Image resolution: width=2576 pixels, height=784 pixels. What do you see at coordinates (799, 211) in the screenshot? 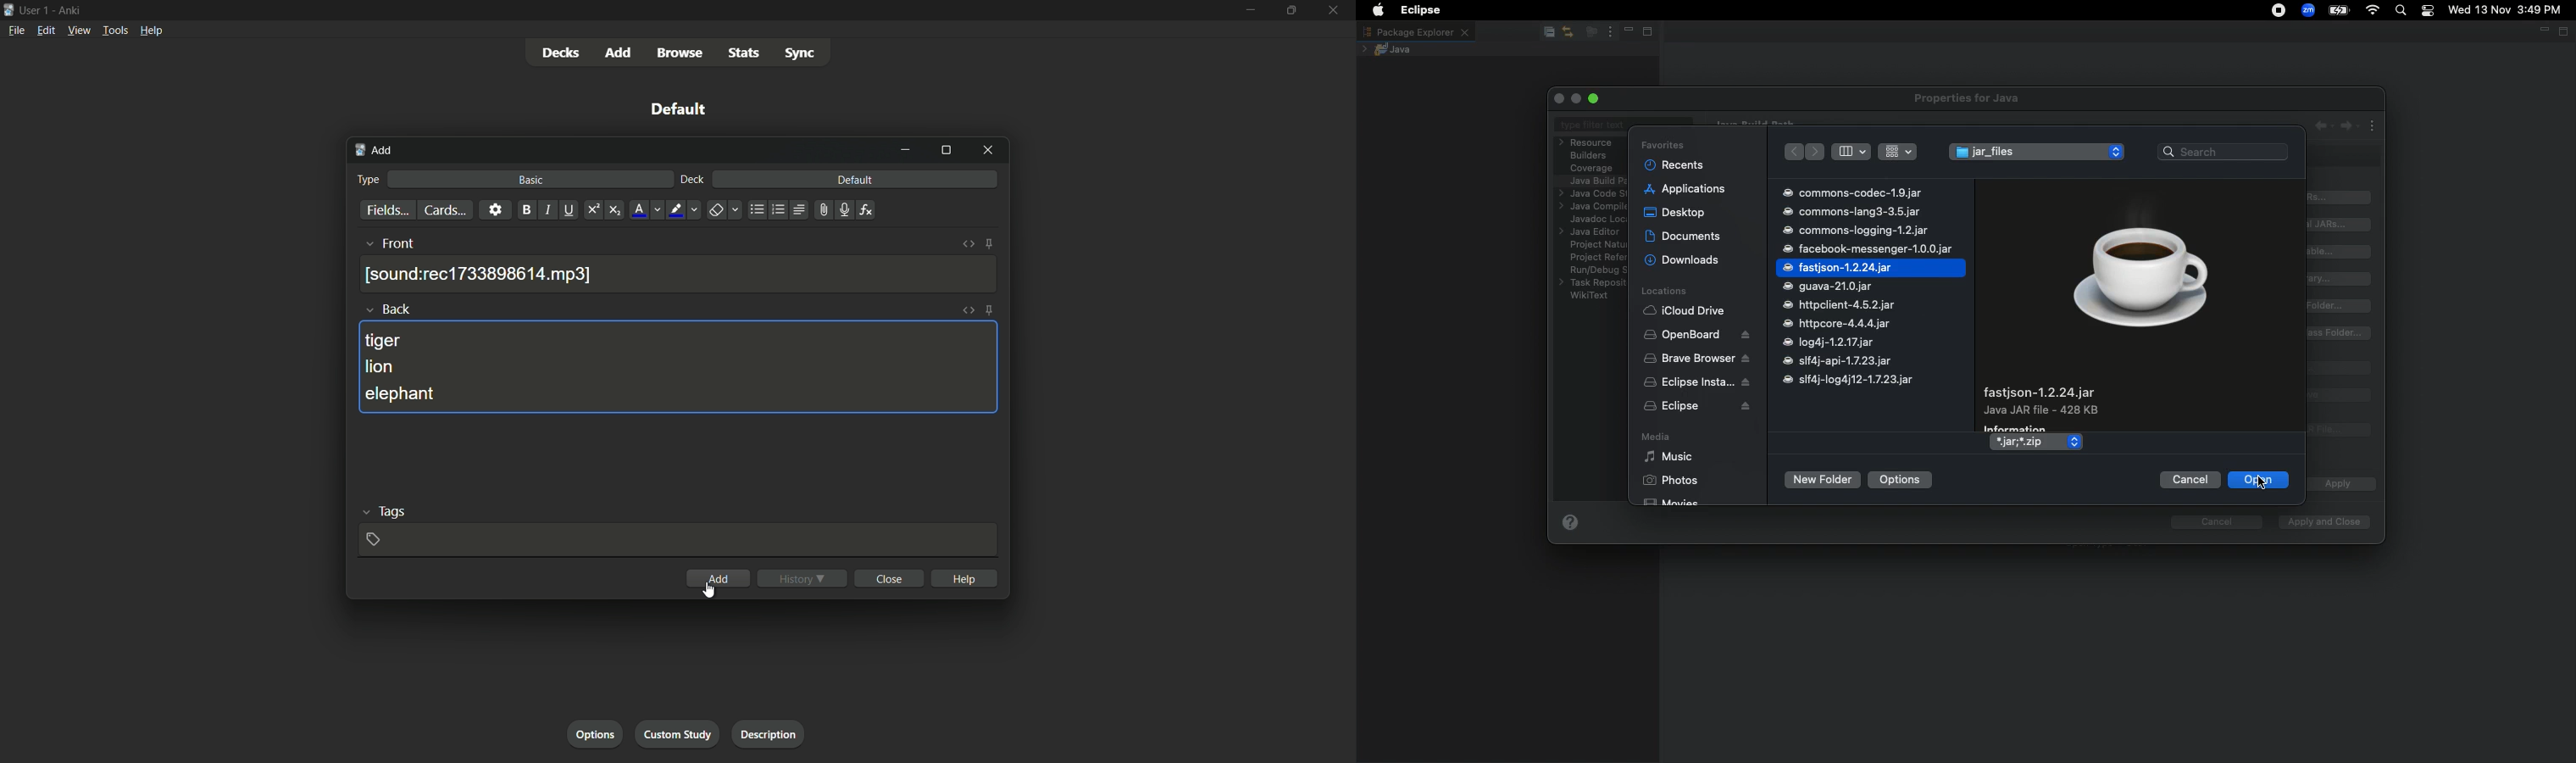
I see `alignment` at bounding box center [799, 211].